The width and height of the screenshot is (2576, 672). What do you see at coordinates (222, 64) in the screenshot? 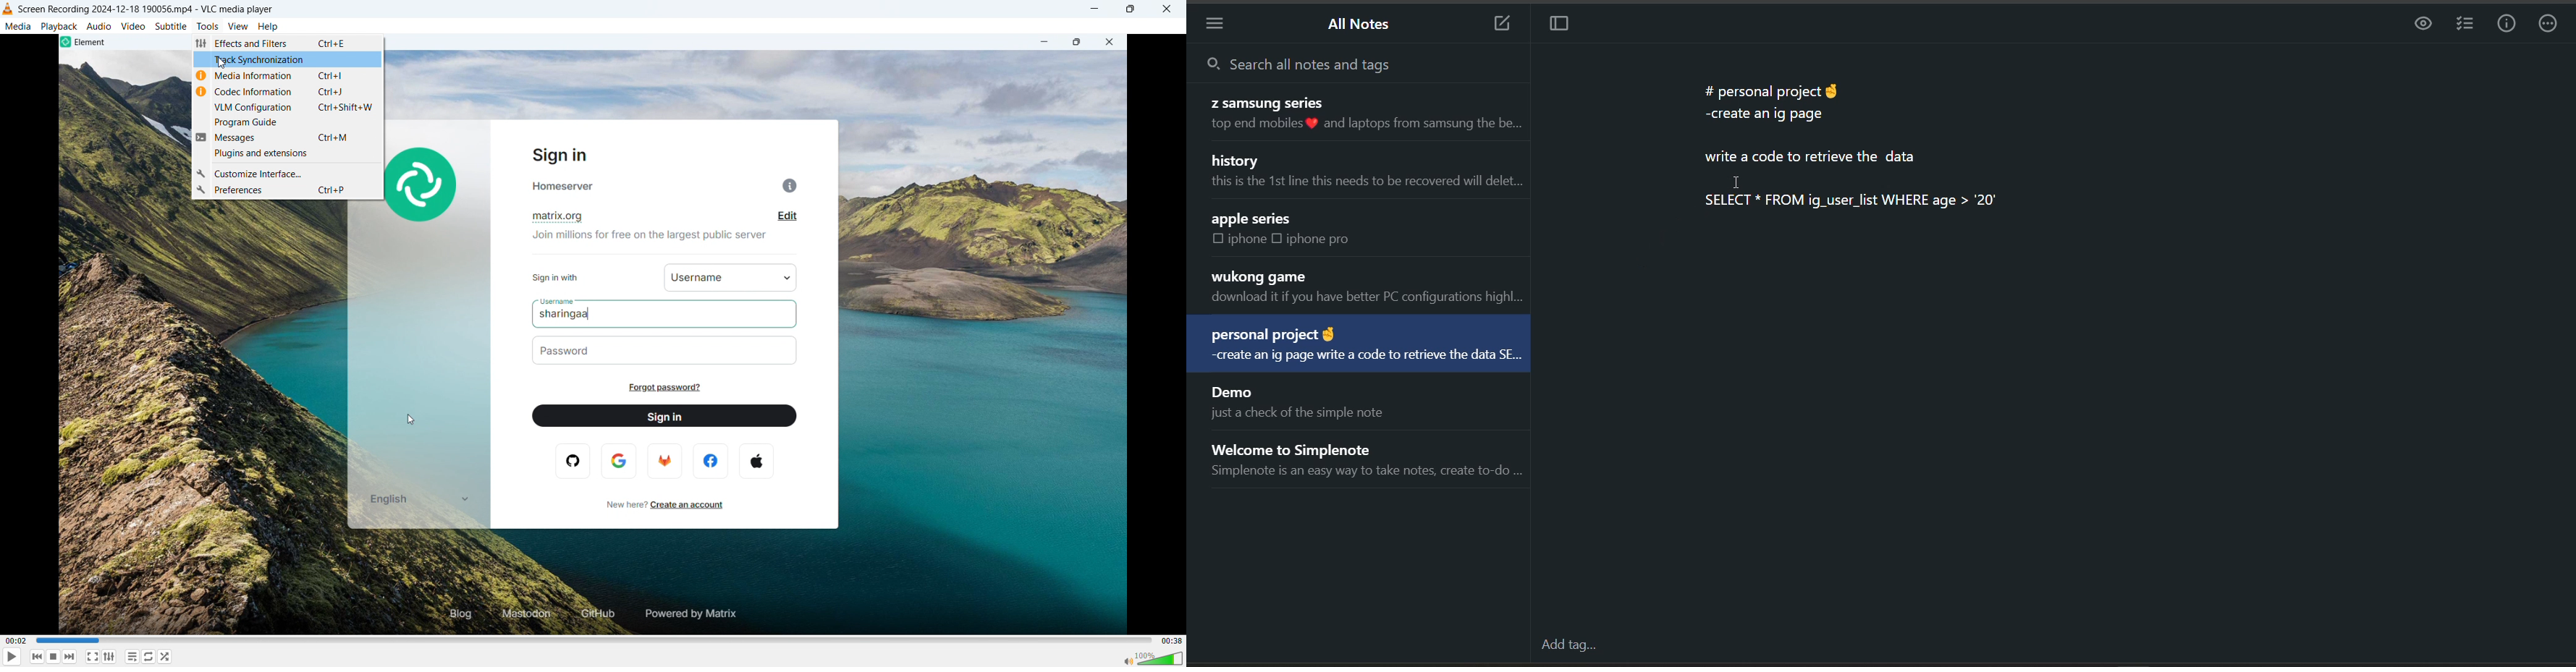
I see `cursor movement` at bounding box center [222, 64].